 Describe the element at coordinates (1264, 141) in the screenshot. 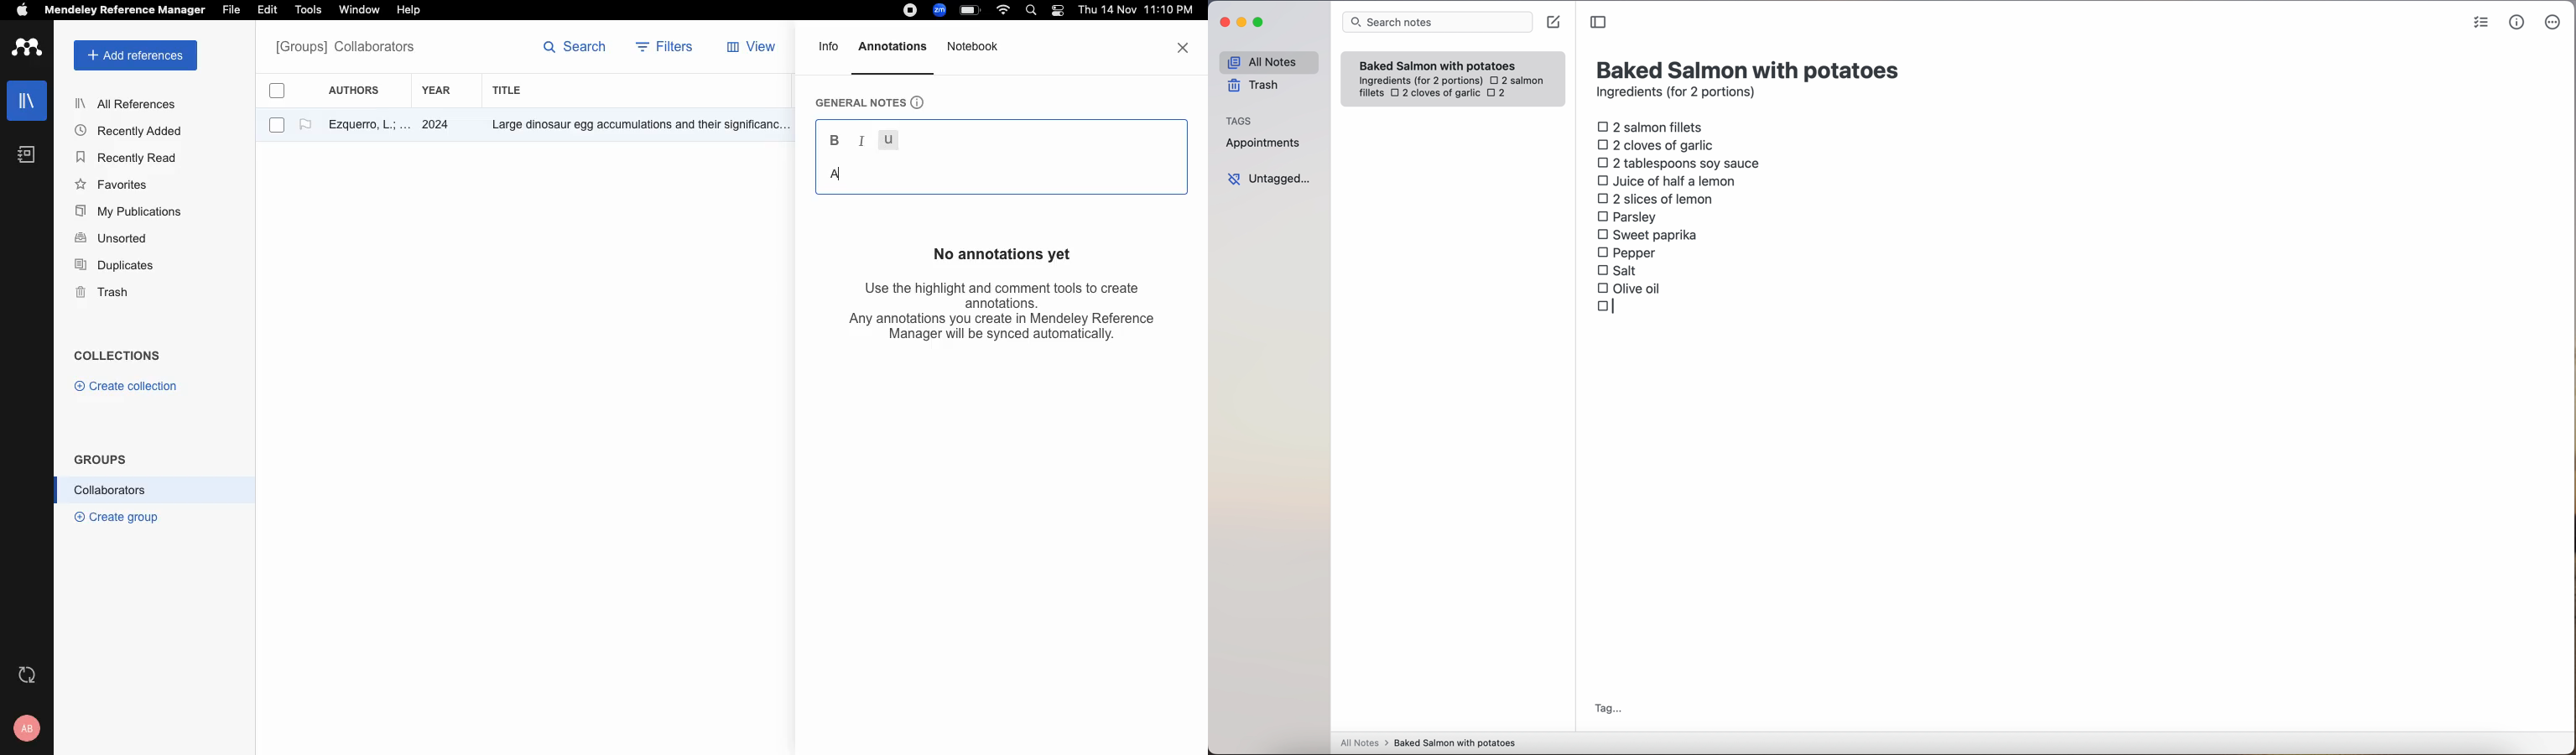

I see `appointments tag` at that location.